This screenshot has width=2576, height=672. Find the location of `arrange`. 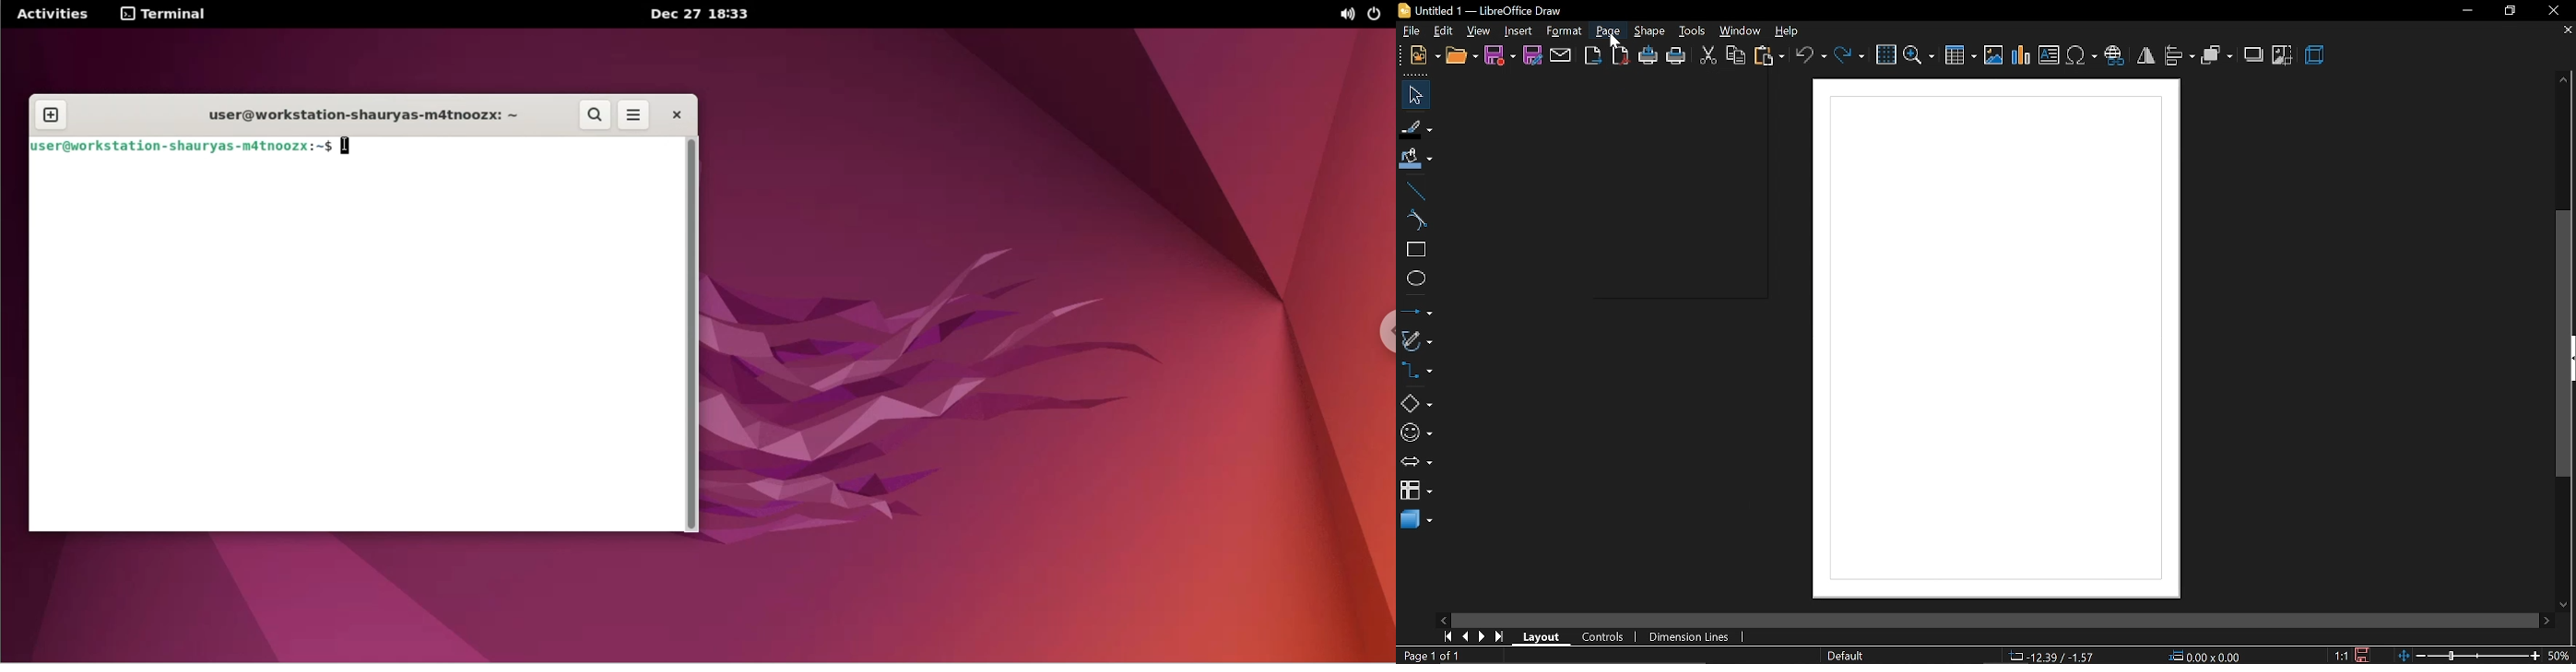

arrange is located at coordinates (2216, 55).